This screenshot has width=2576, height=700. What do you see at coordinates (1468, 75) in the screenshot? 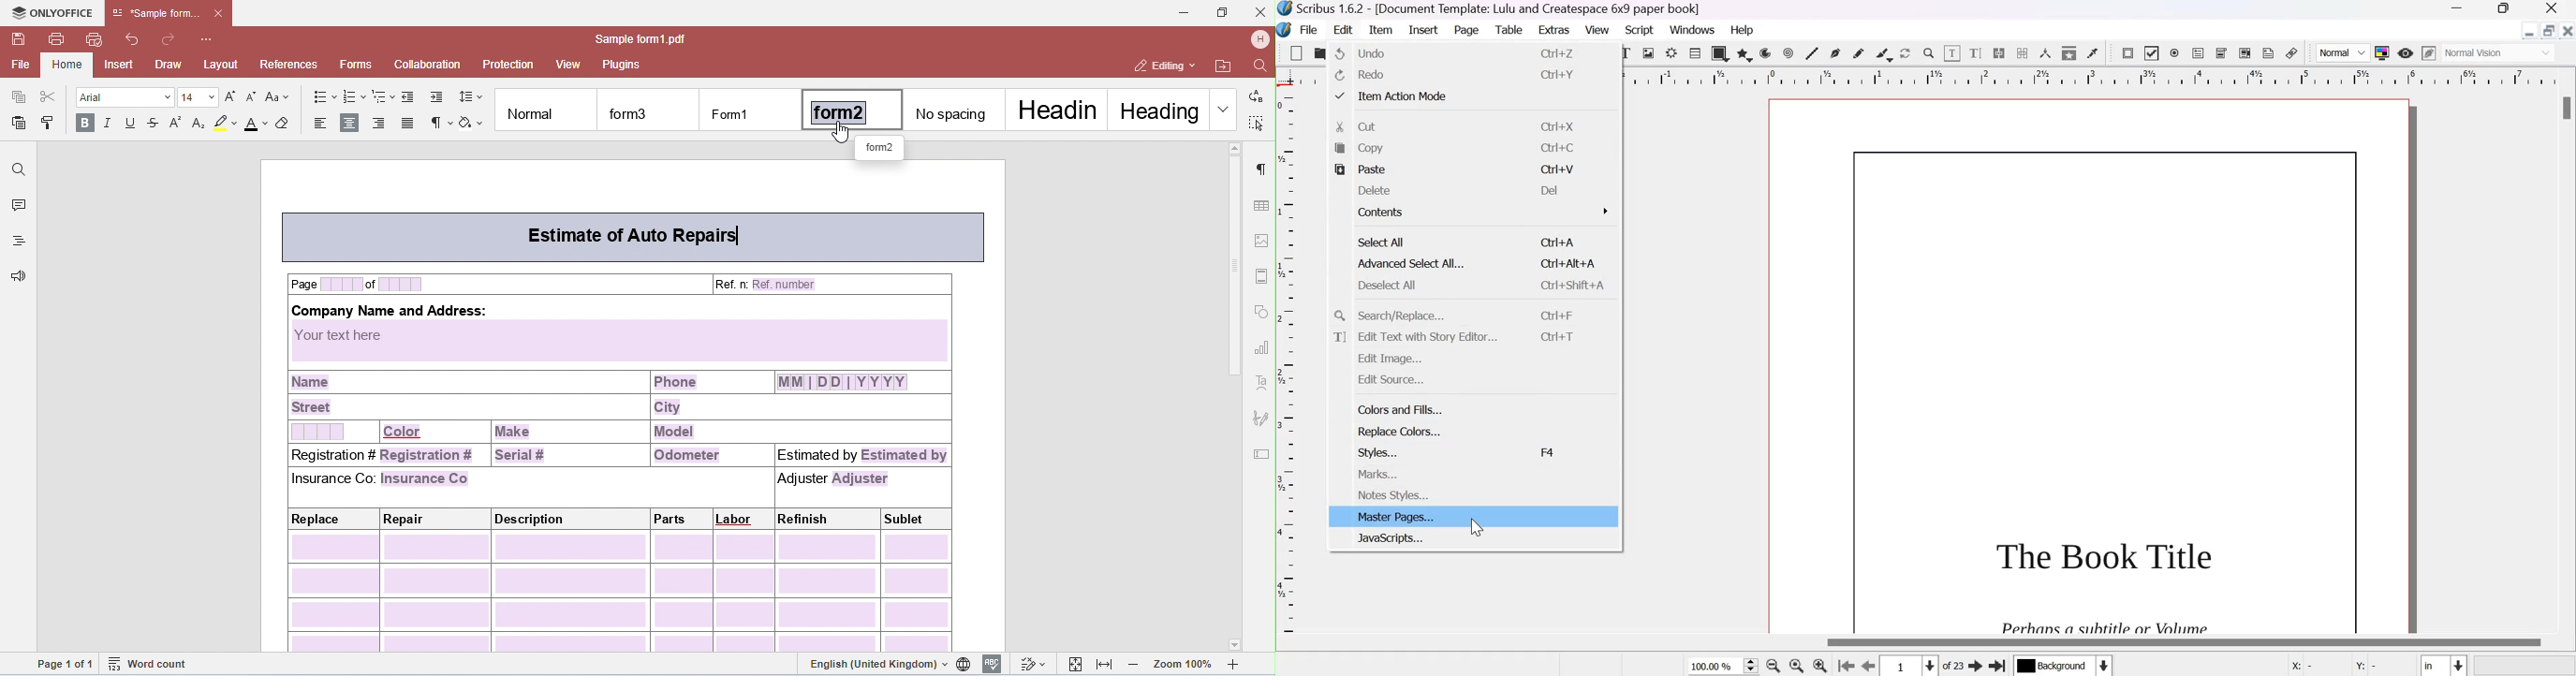
I see `redo` at bounding box center [1468, 75].